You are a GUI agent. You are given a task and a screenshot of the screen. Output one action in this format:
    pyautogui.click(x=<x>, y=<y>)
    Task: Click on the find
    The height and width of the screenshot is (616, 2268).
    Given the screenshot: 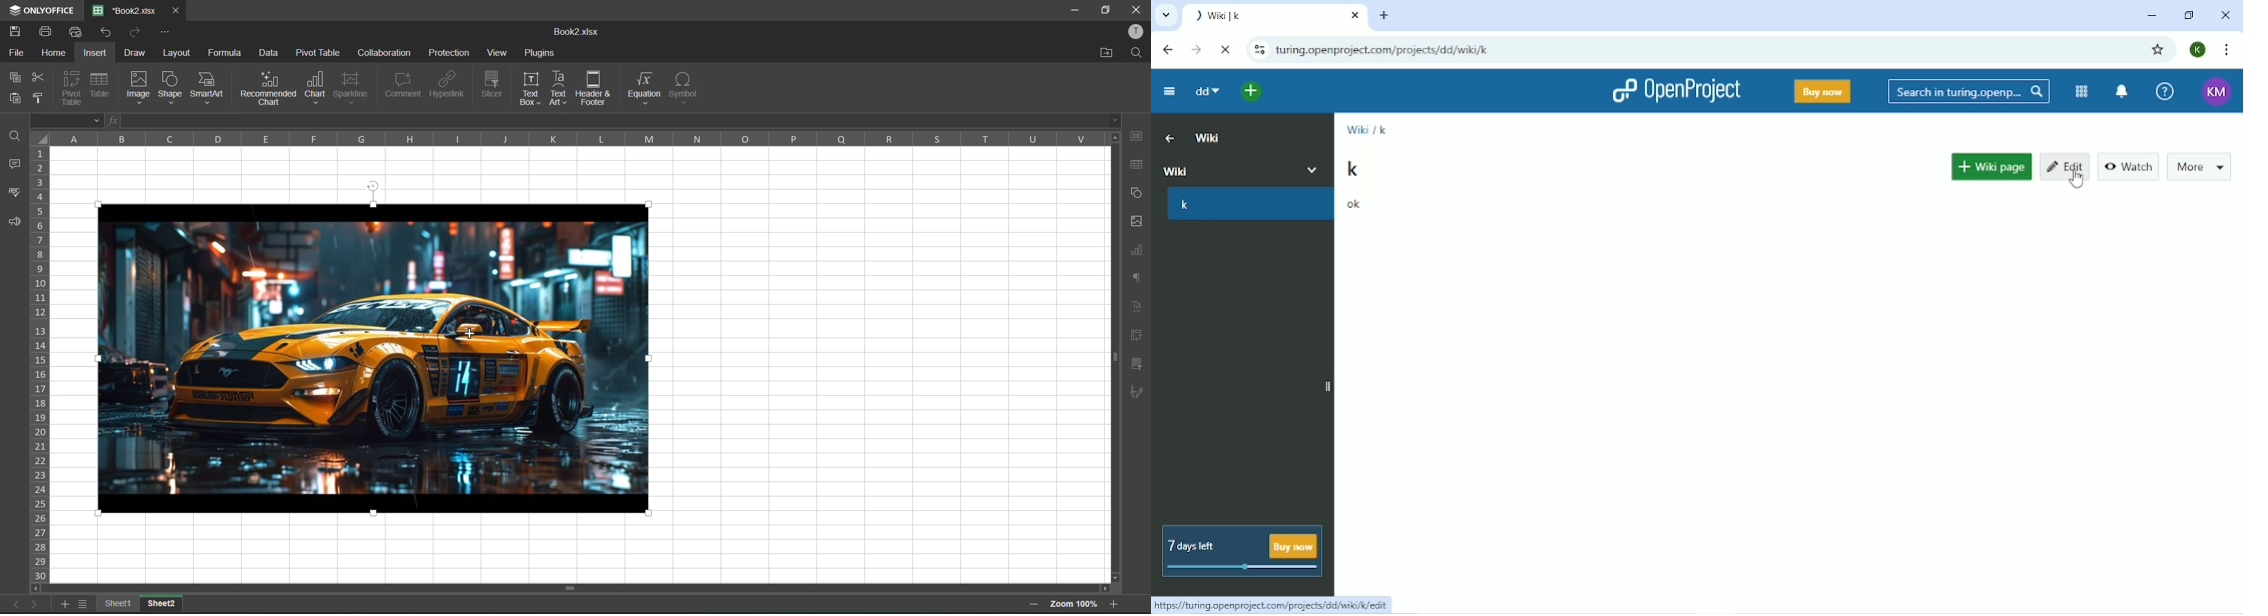 What is the action you would take?
    pyautogui.click(x=1137, y=54)
    